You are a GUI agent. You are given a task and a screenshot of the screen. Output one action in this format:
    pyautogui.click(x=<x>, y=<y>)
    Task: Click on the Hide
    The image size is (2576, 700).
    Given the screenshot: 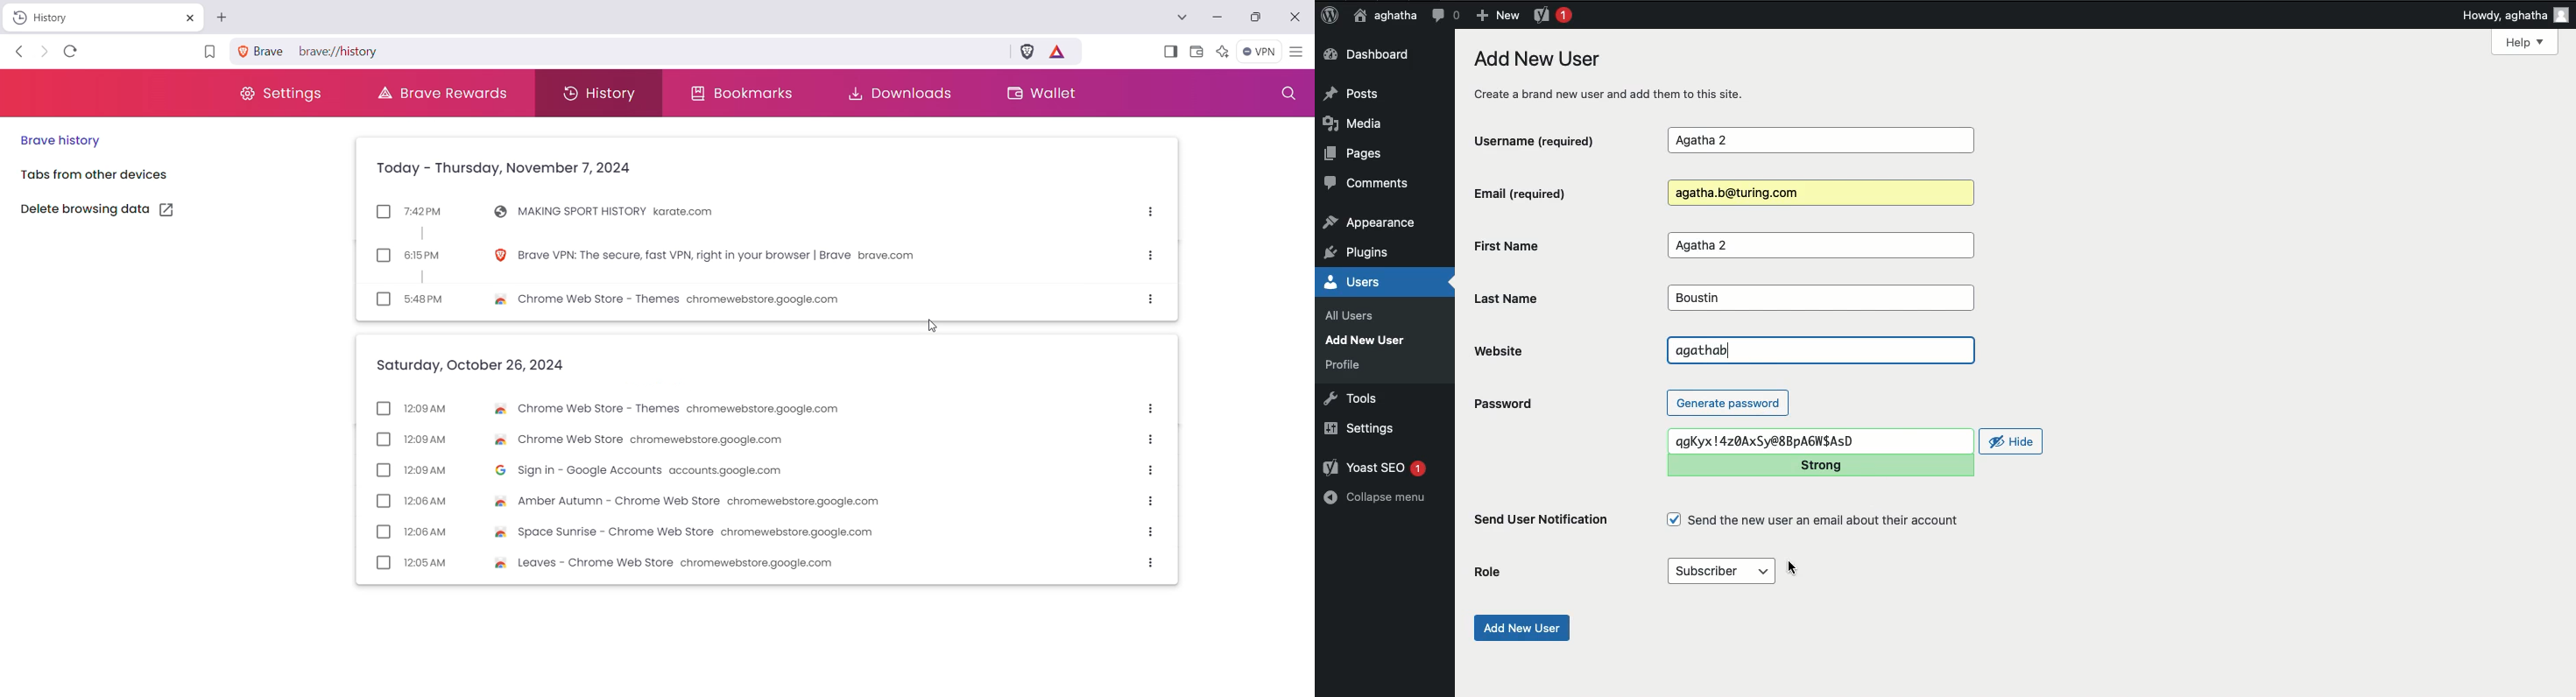 What is the action you would take?
    pyautogui.click(x=2012, y=441)
    